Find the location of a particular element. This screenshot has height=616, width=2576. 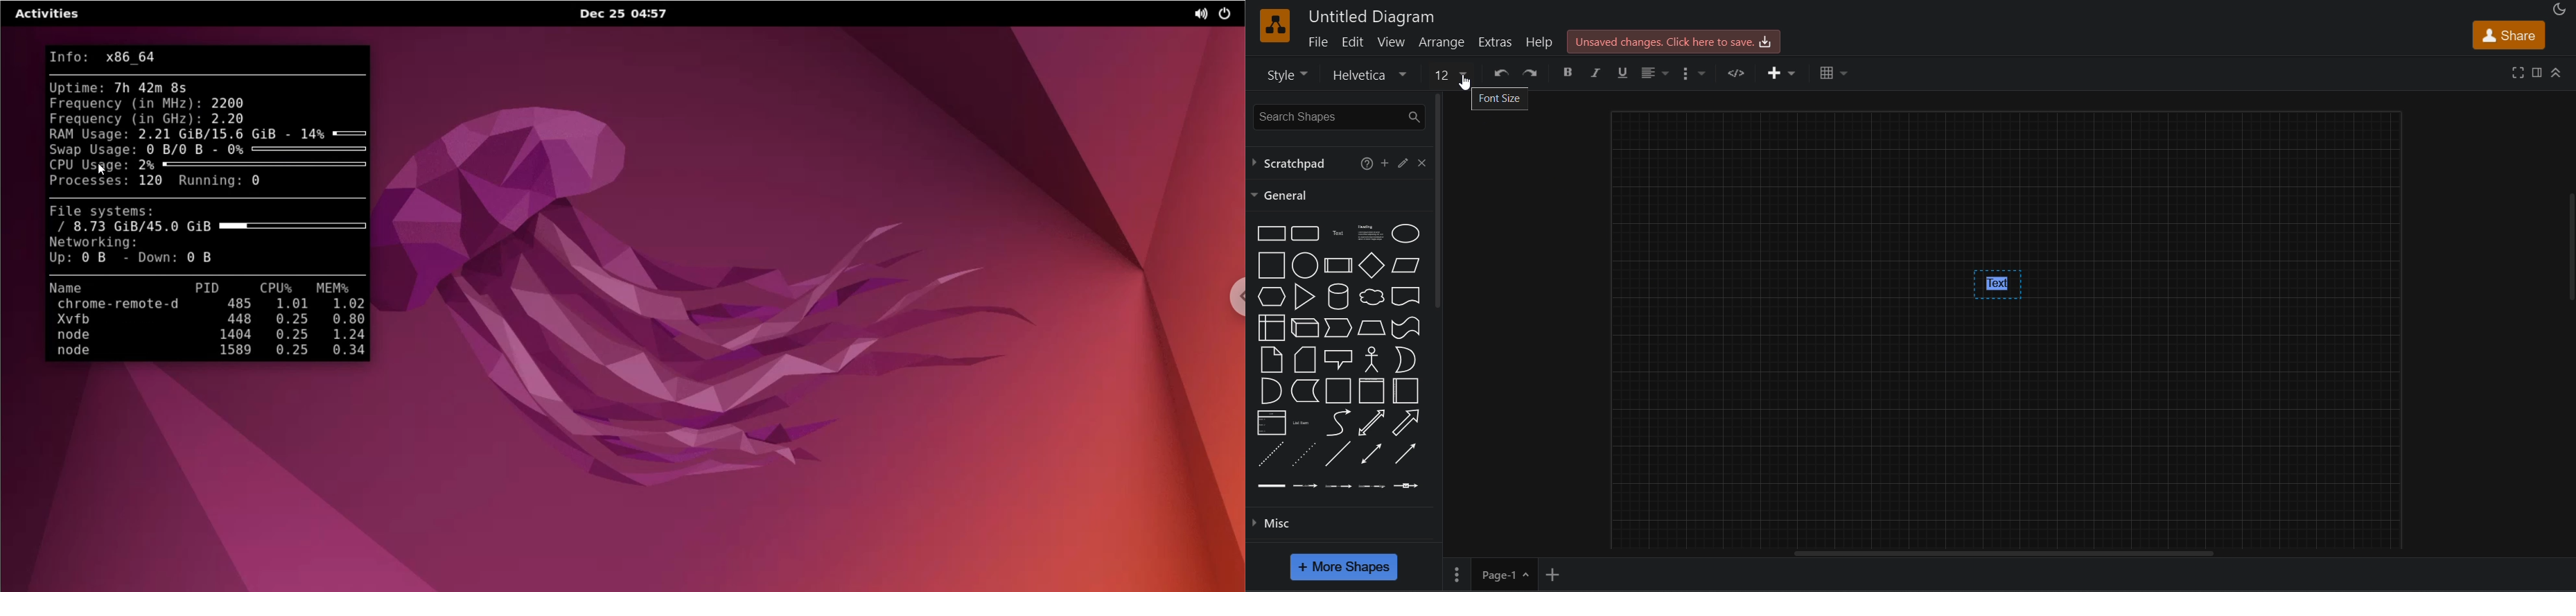

text is located at coordinates (1998, 285).